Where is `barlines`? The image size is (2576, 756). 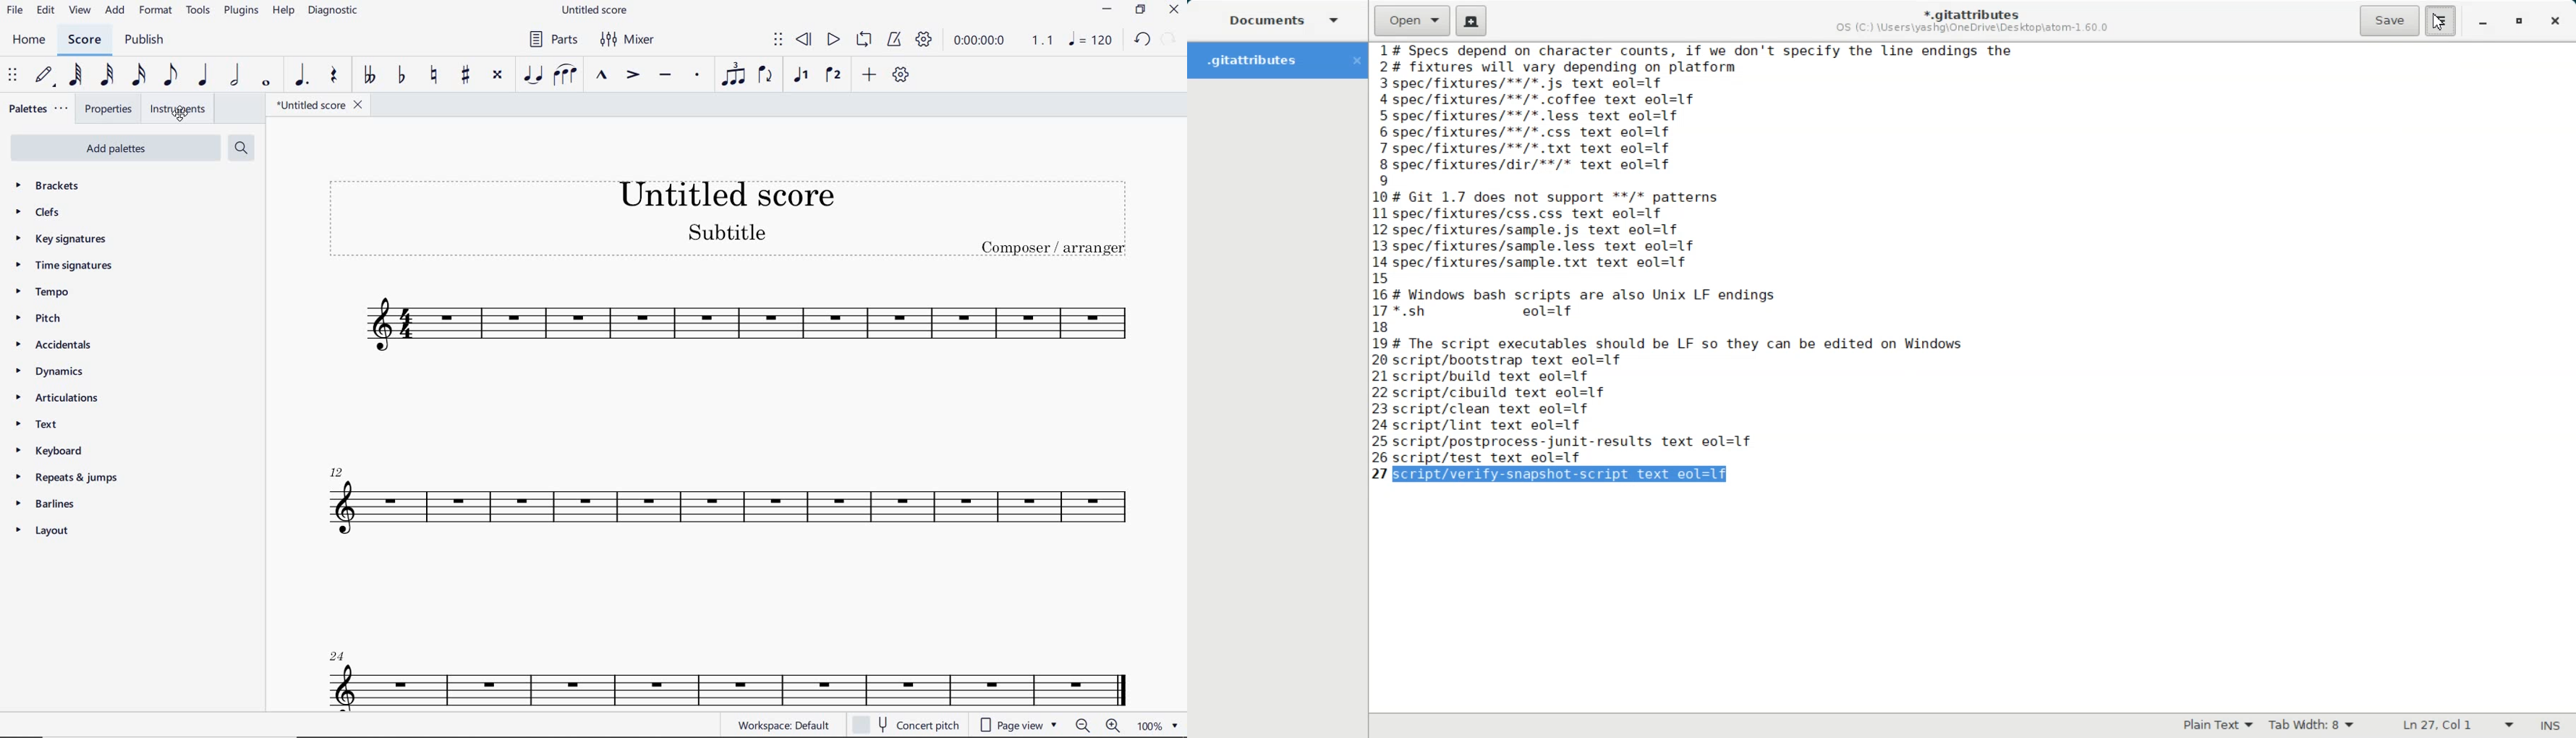
barlines is located at coordinates (47, 505).